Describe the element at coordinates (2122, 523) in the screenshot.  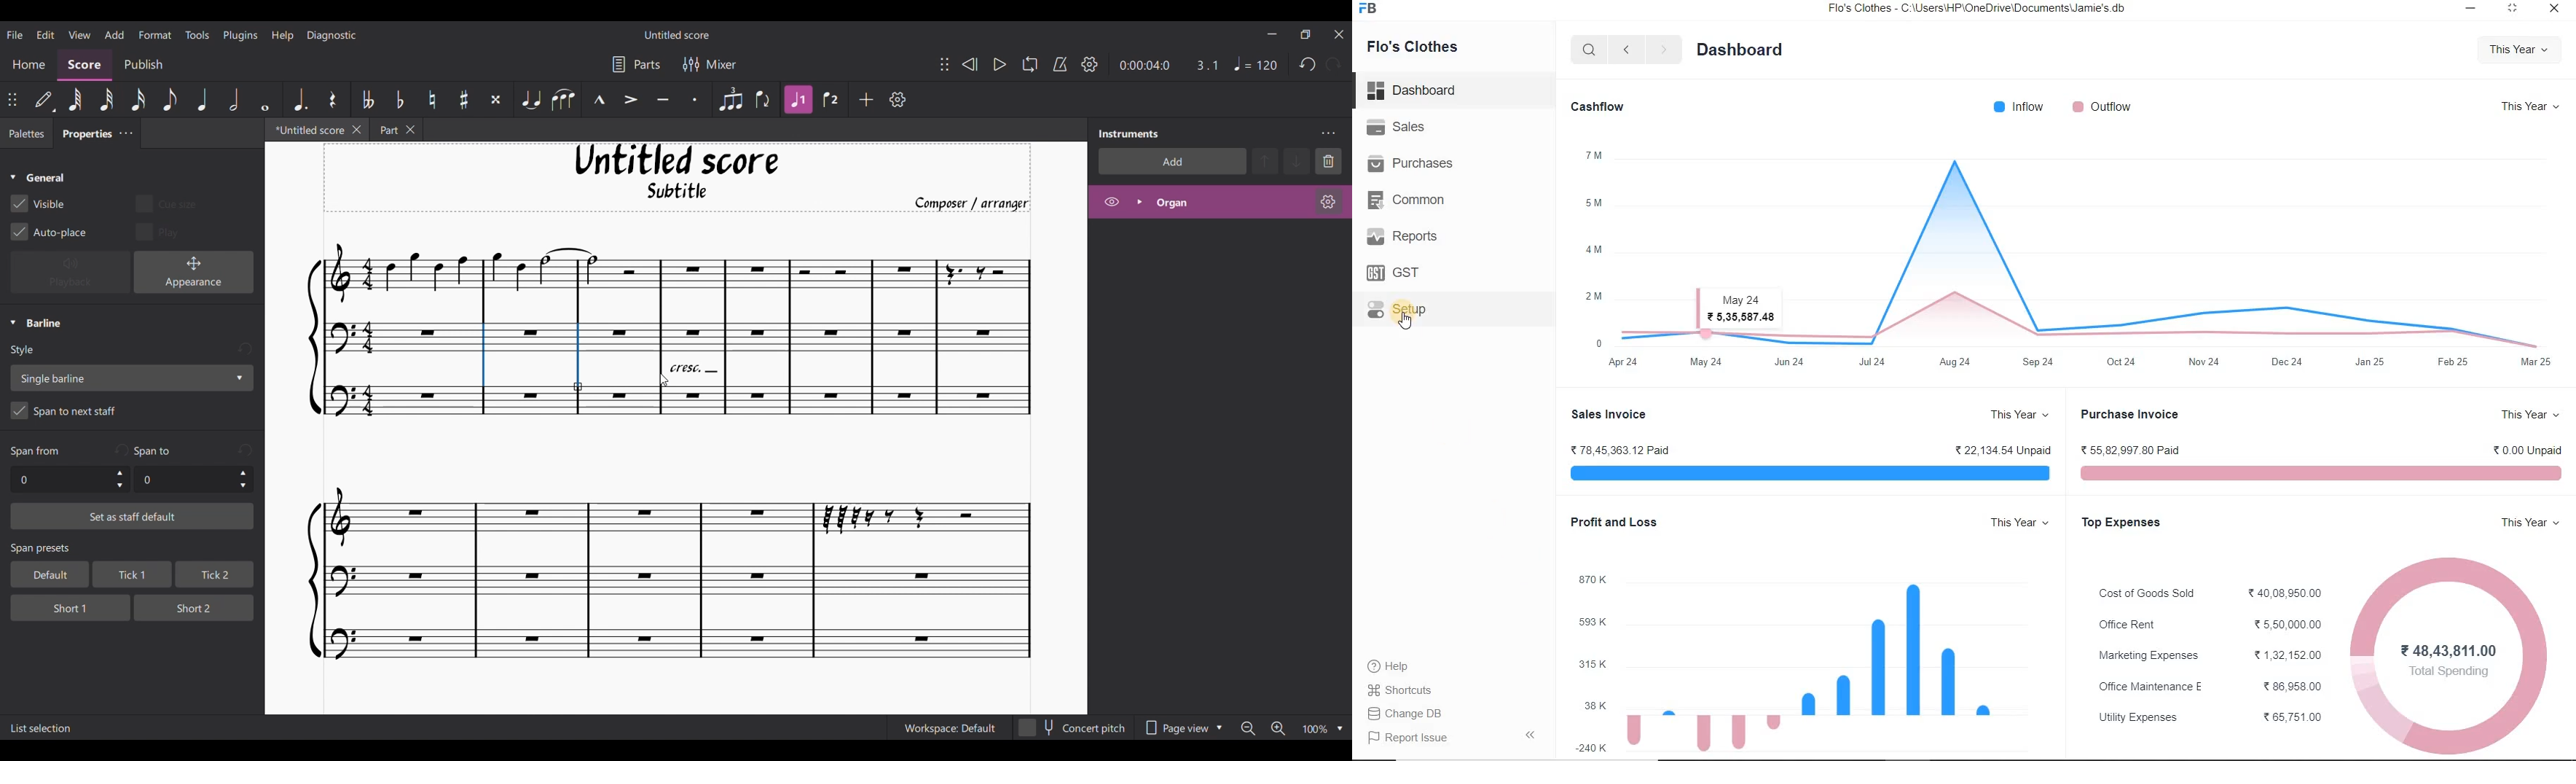
I see `Top Expenses` at that location.